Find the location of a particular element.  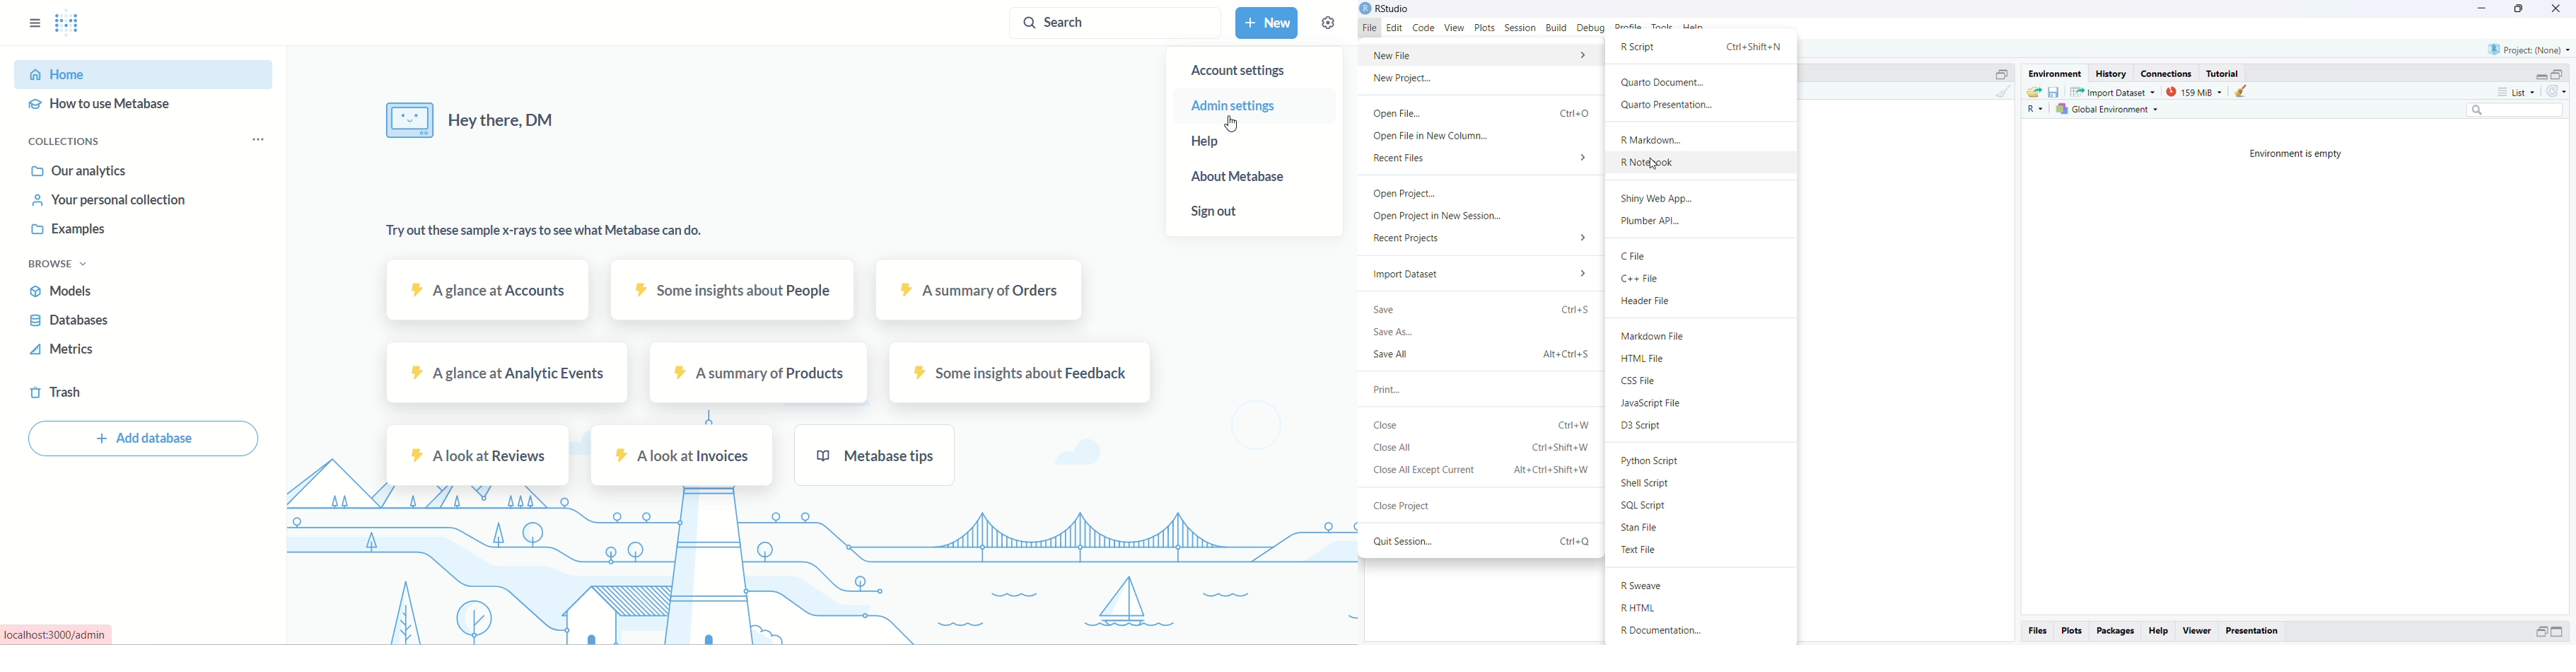

Open File... Ctrl+0 is located at coordinates (1480, 112).